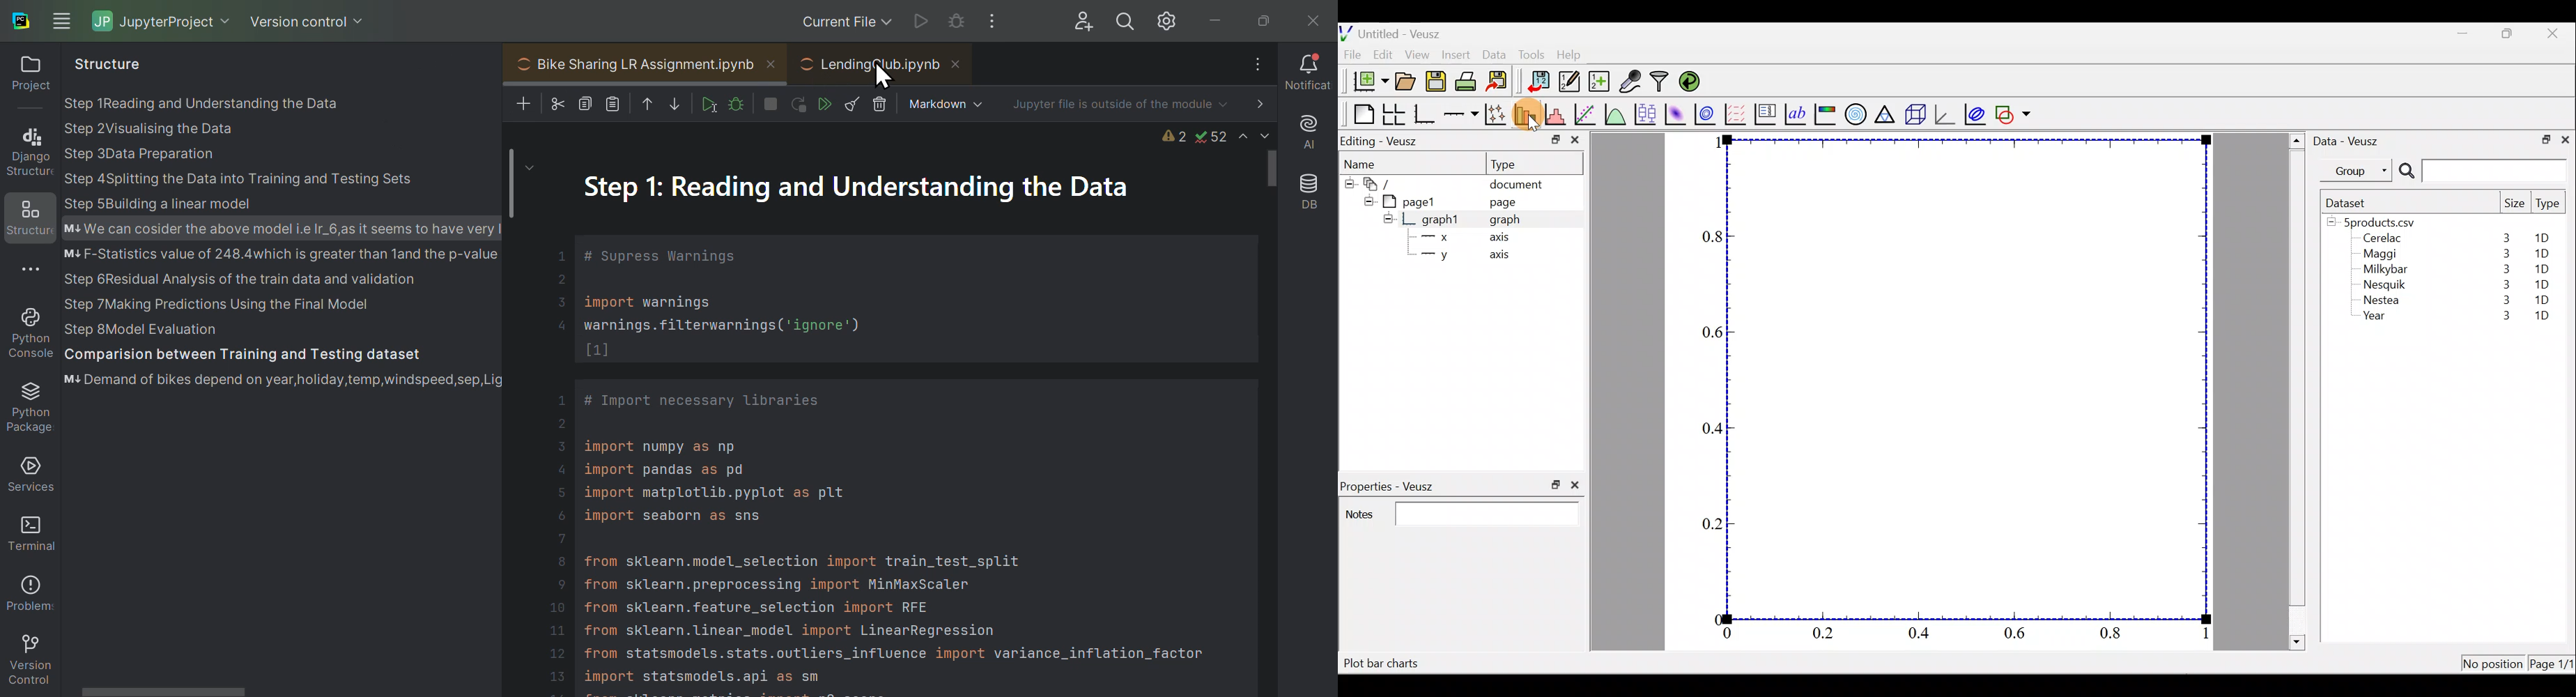  What do you see at coordinates (1501, 82) in the screenshot?
I see `Export to graphics format` at bounding box center [1501, 82].